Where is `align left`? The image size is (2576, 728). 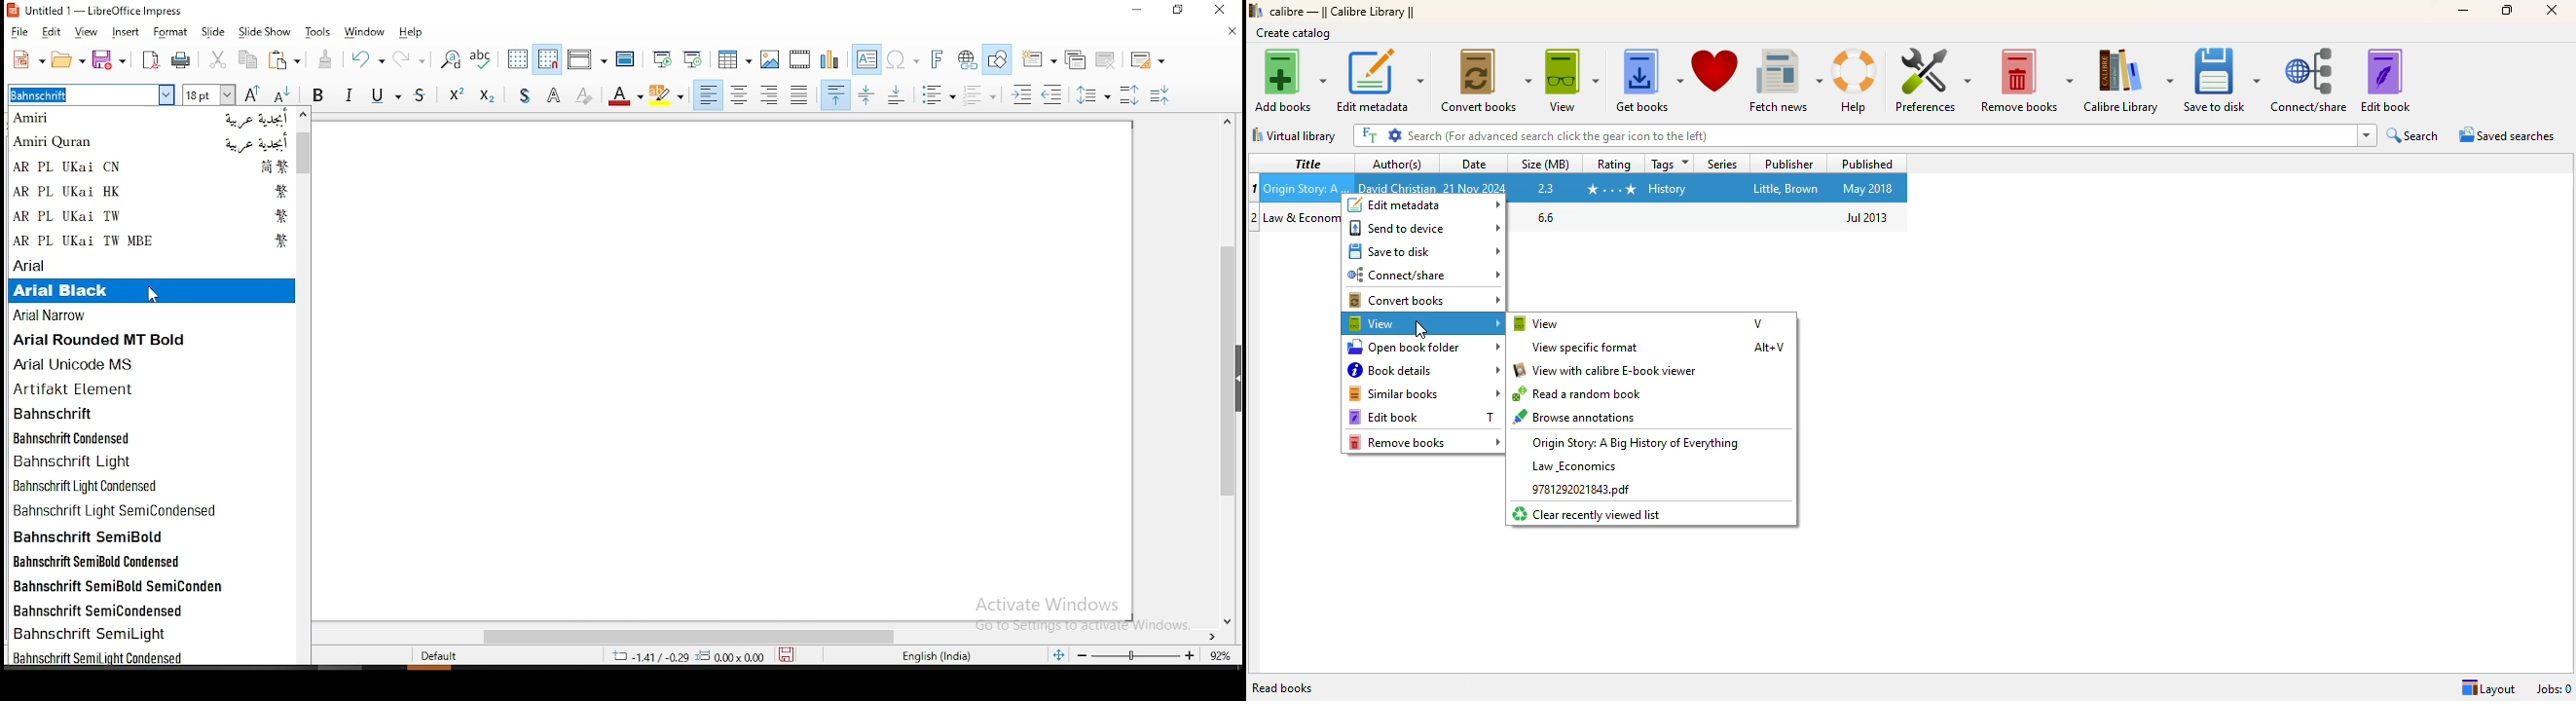
align left is located at coordinates (708, 95).